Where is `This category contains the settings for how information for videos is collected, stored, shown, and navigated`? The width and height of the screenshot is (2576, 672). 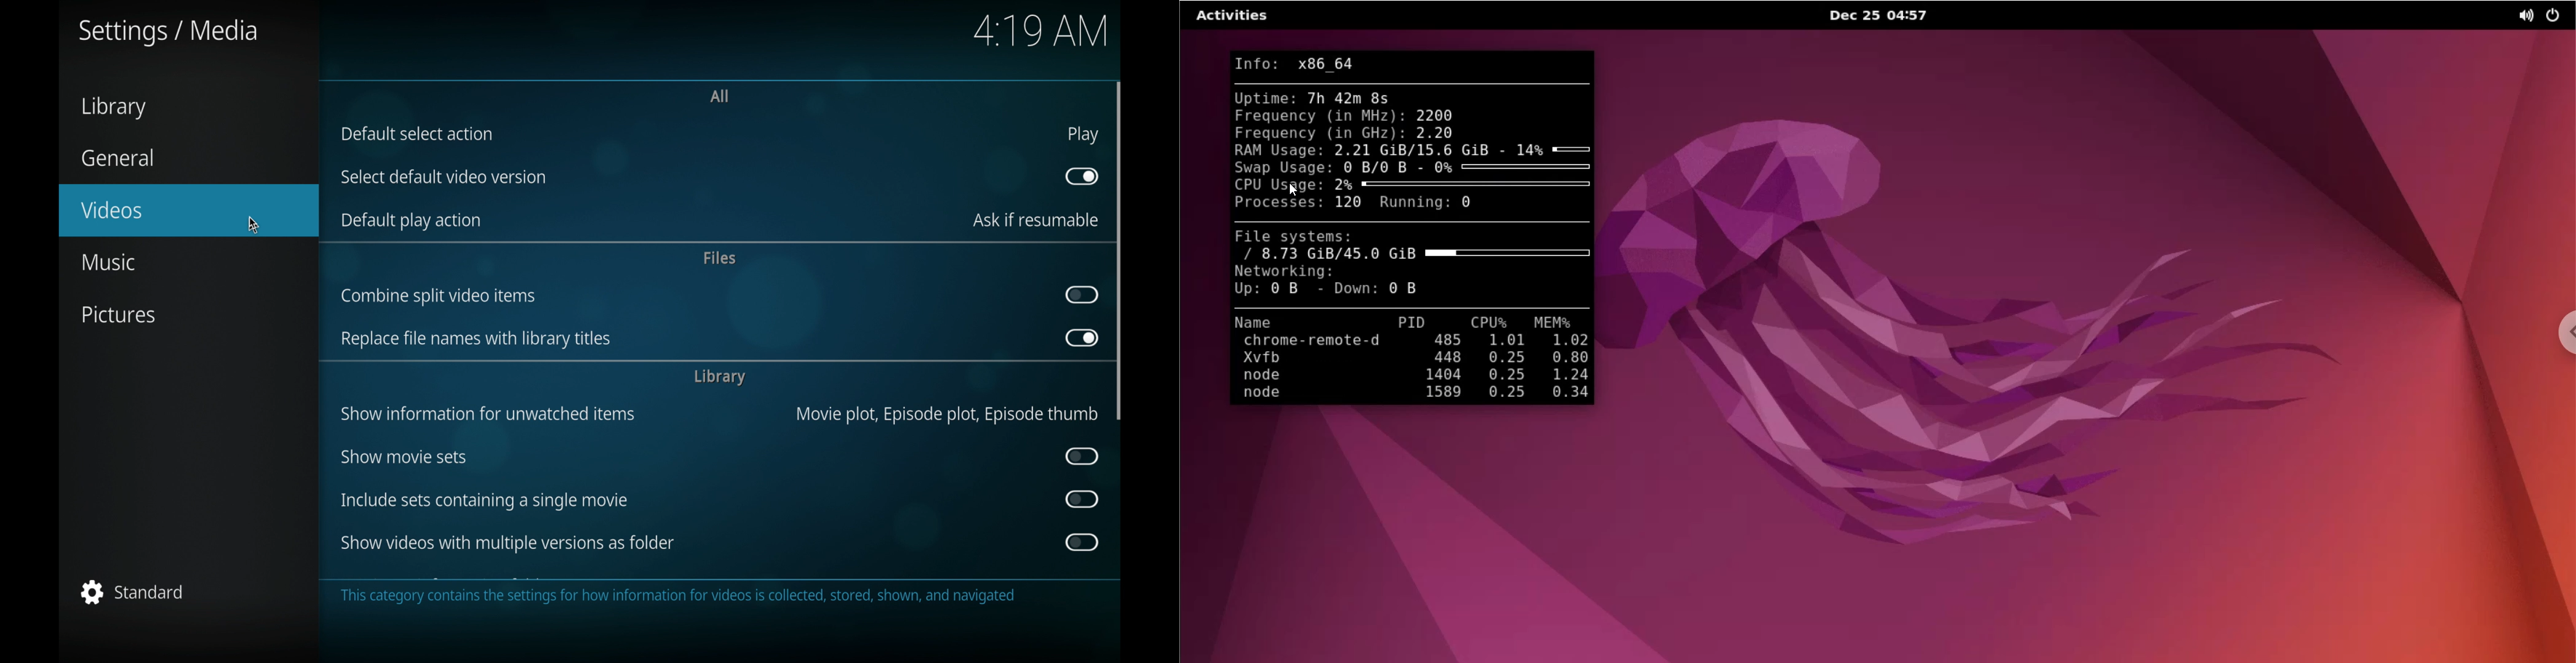 This category contains the settings for how information for videos is collected, stored, shown, and navigated is located at coordinates (686, 598).